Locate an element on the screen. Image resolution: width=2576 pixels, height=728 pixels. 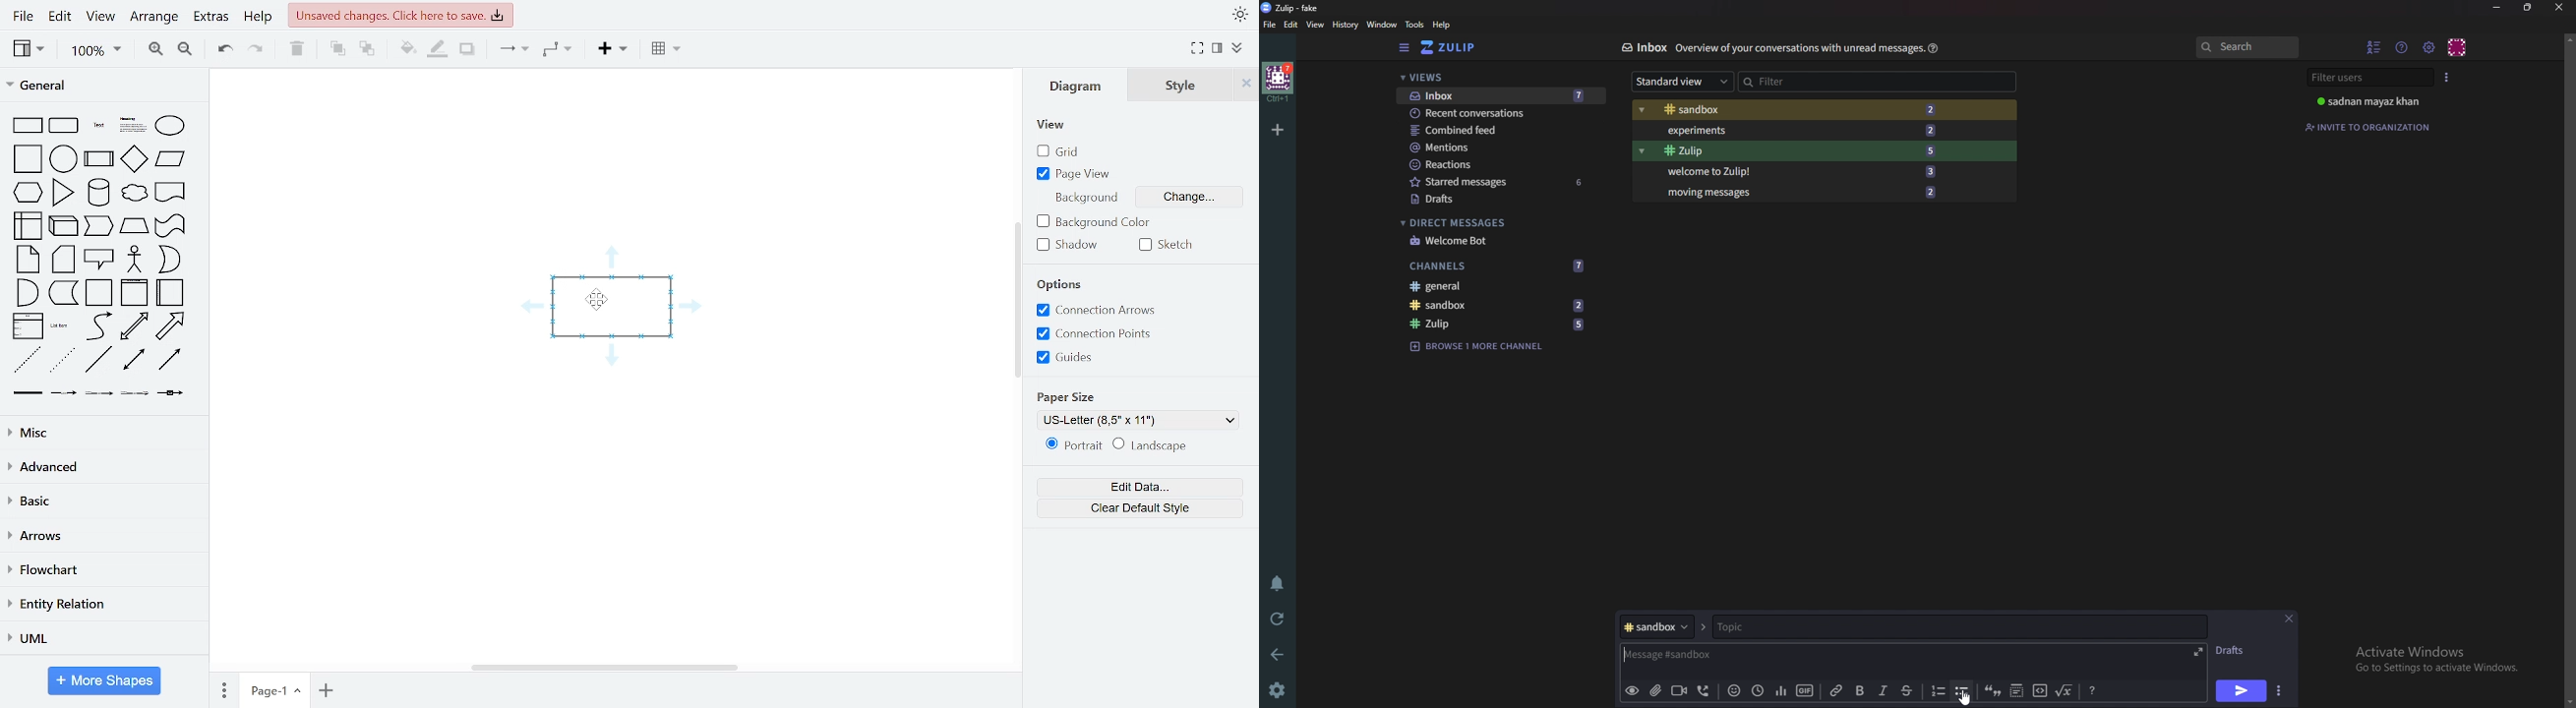
Send options is located at coordinates (2281, 691).